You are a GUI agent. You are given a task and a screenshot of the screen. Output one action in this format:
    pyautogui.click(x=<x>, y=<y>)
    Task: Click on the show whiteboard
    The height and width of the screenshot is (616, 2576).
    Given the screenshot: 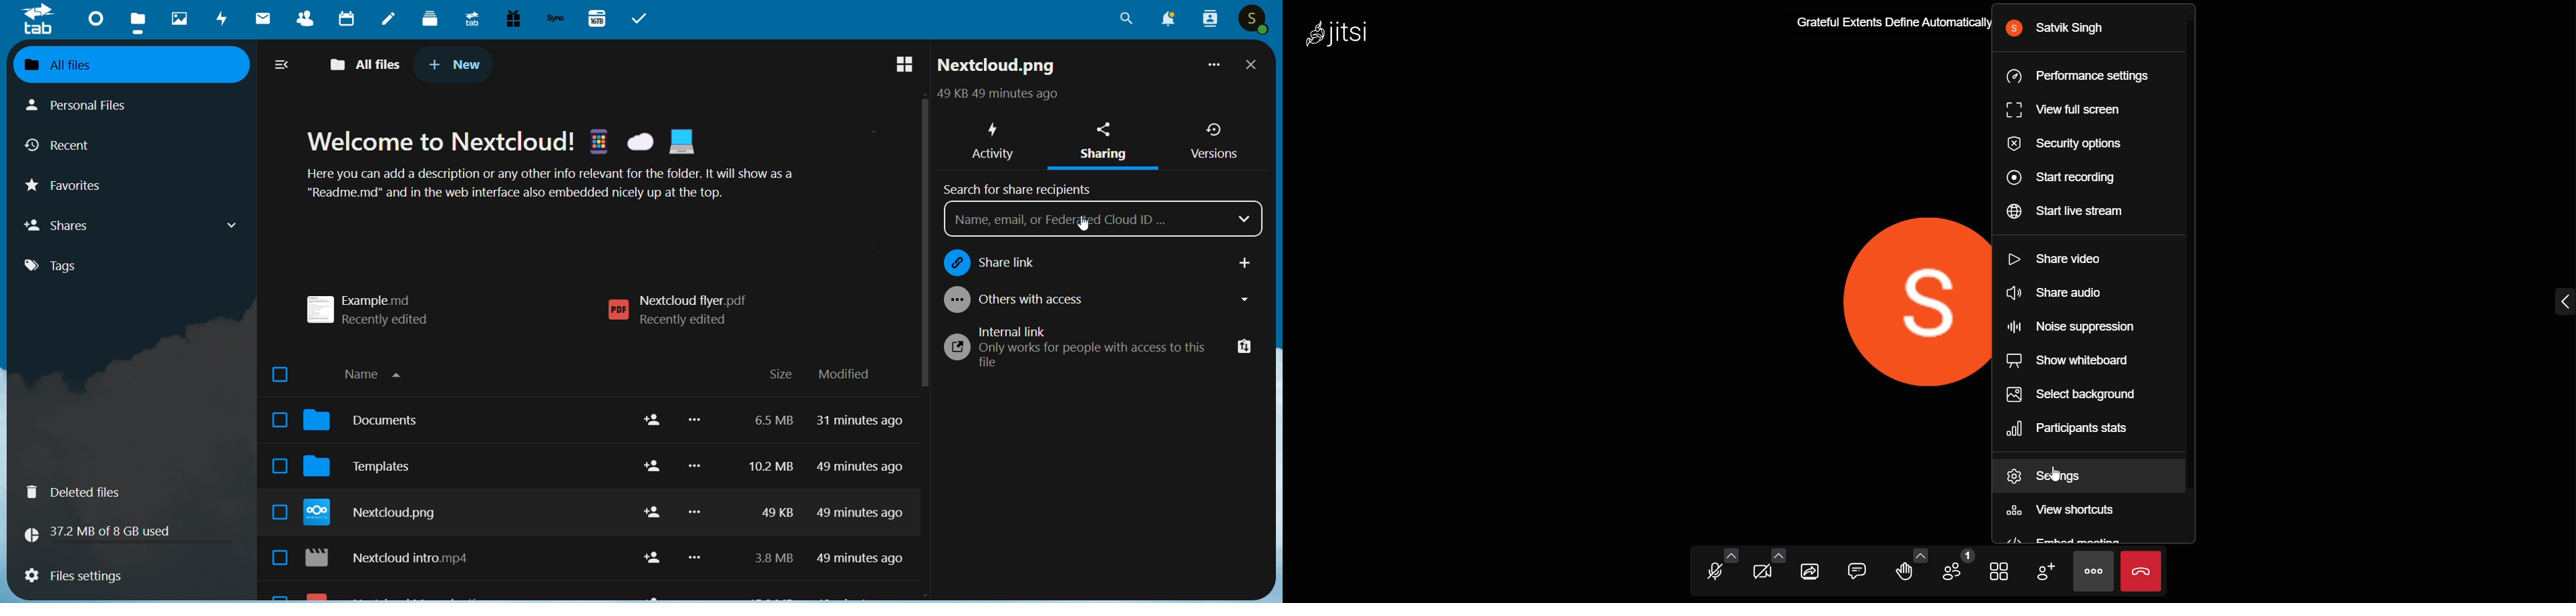 What is the action you would take?
    pyautogui.click(x=2071, y=360)
    